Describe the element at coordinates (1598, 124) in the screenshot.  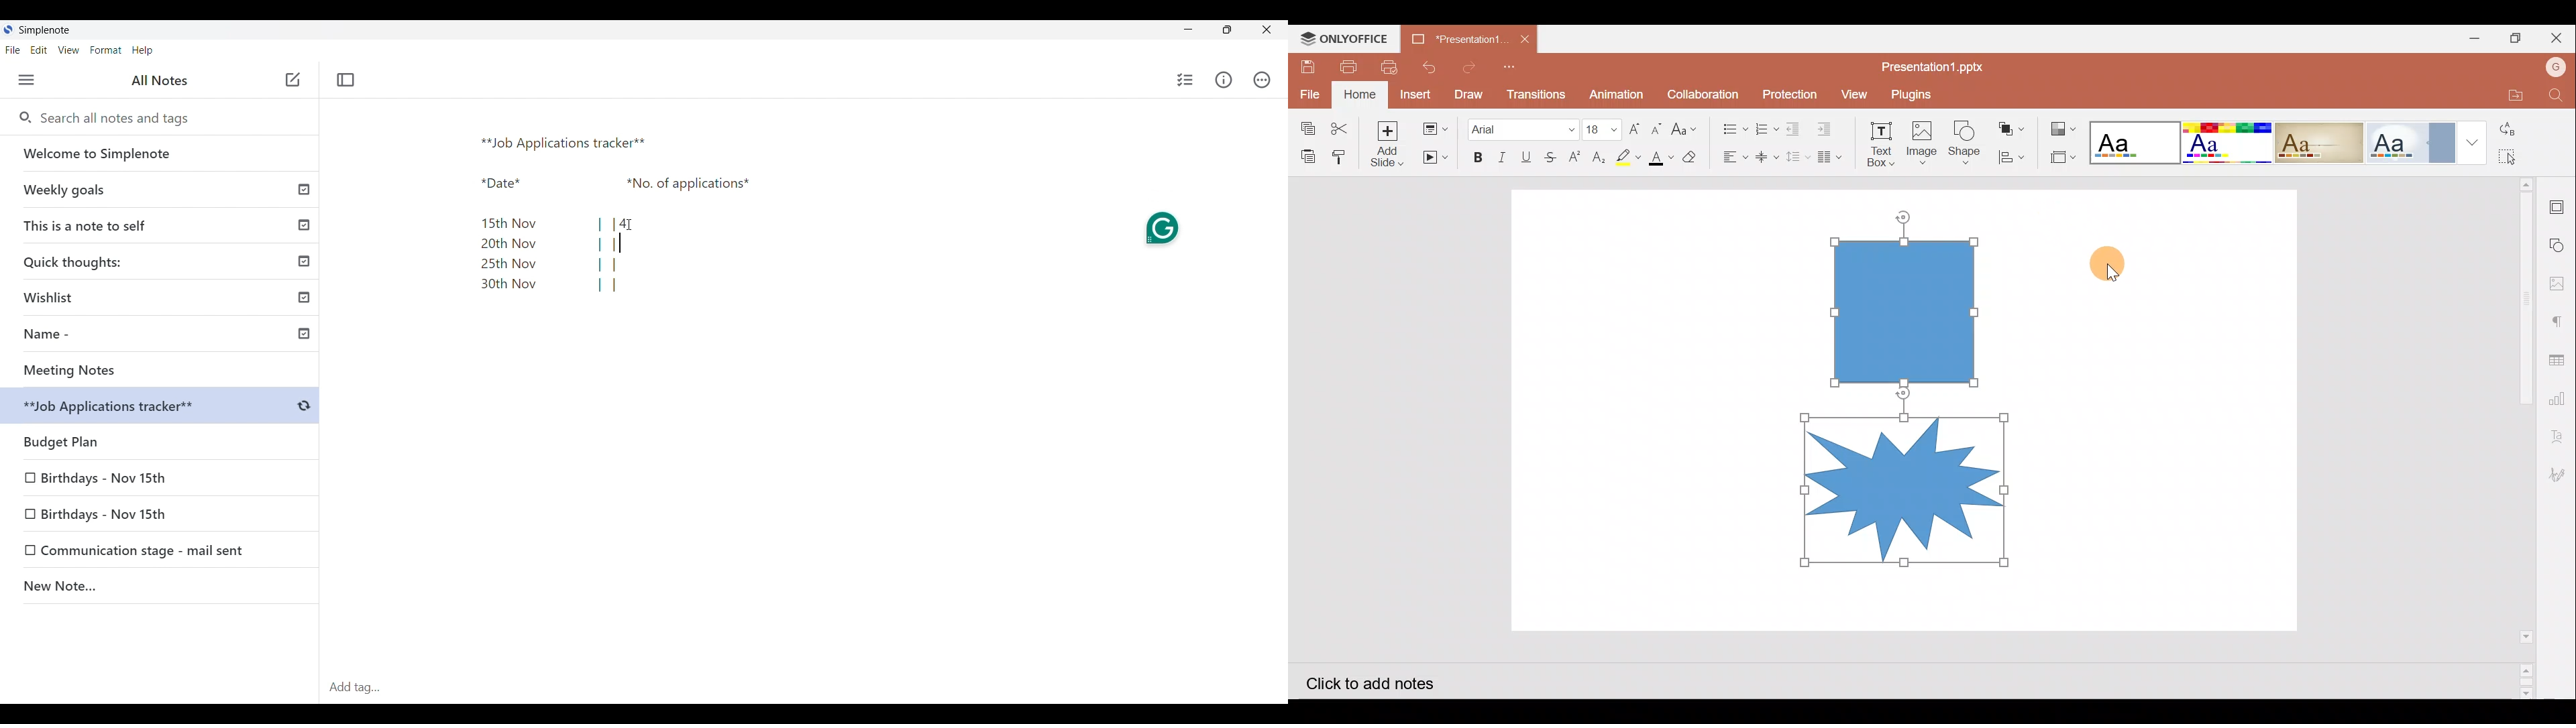
I see `Font size` at that location.